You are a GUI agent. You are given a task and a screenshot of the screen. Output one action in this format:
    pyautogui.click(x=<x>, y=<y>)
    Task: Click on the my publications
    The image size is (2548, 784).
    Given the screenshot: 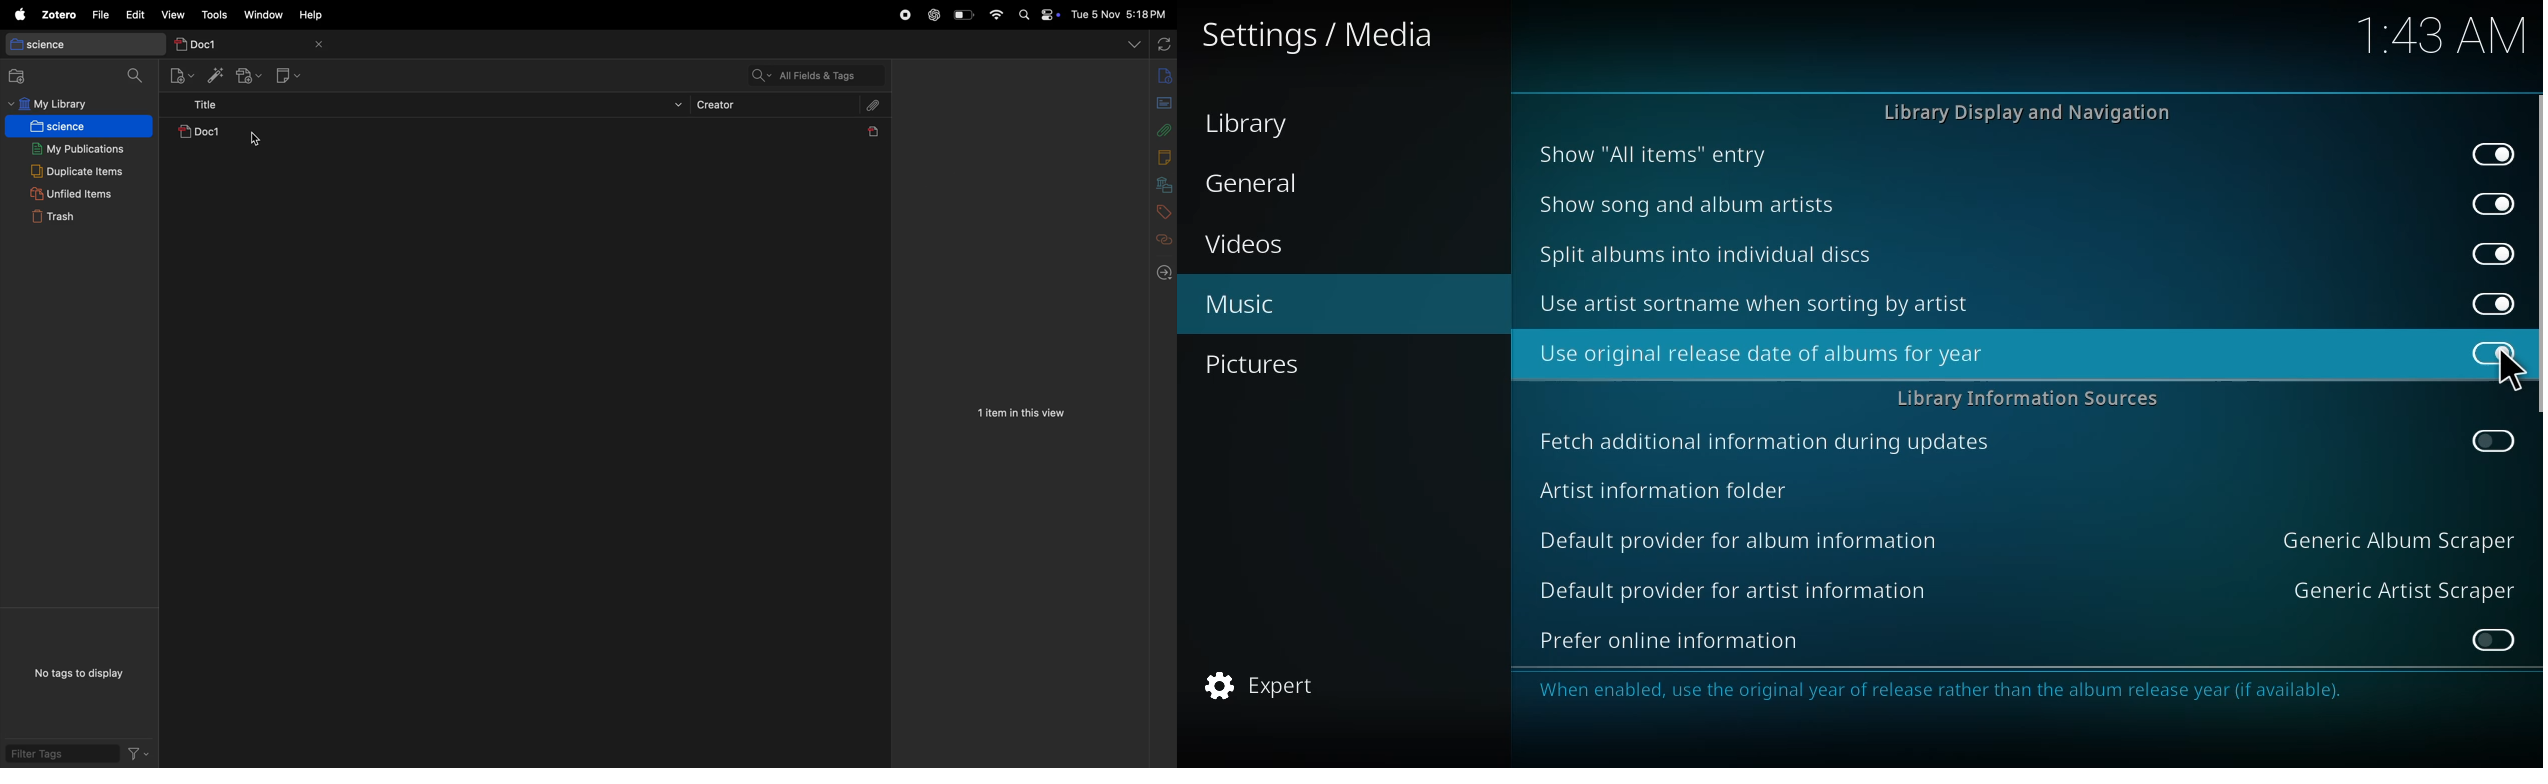 What is the action you would take?
    pyautogui.click(x=77, y=146)
    